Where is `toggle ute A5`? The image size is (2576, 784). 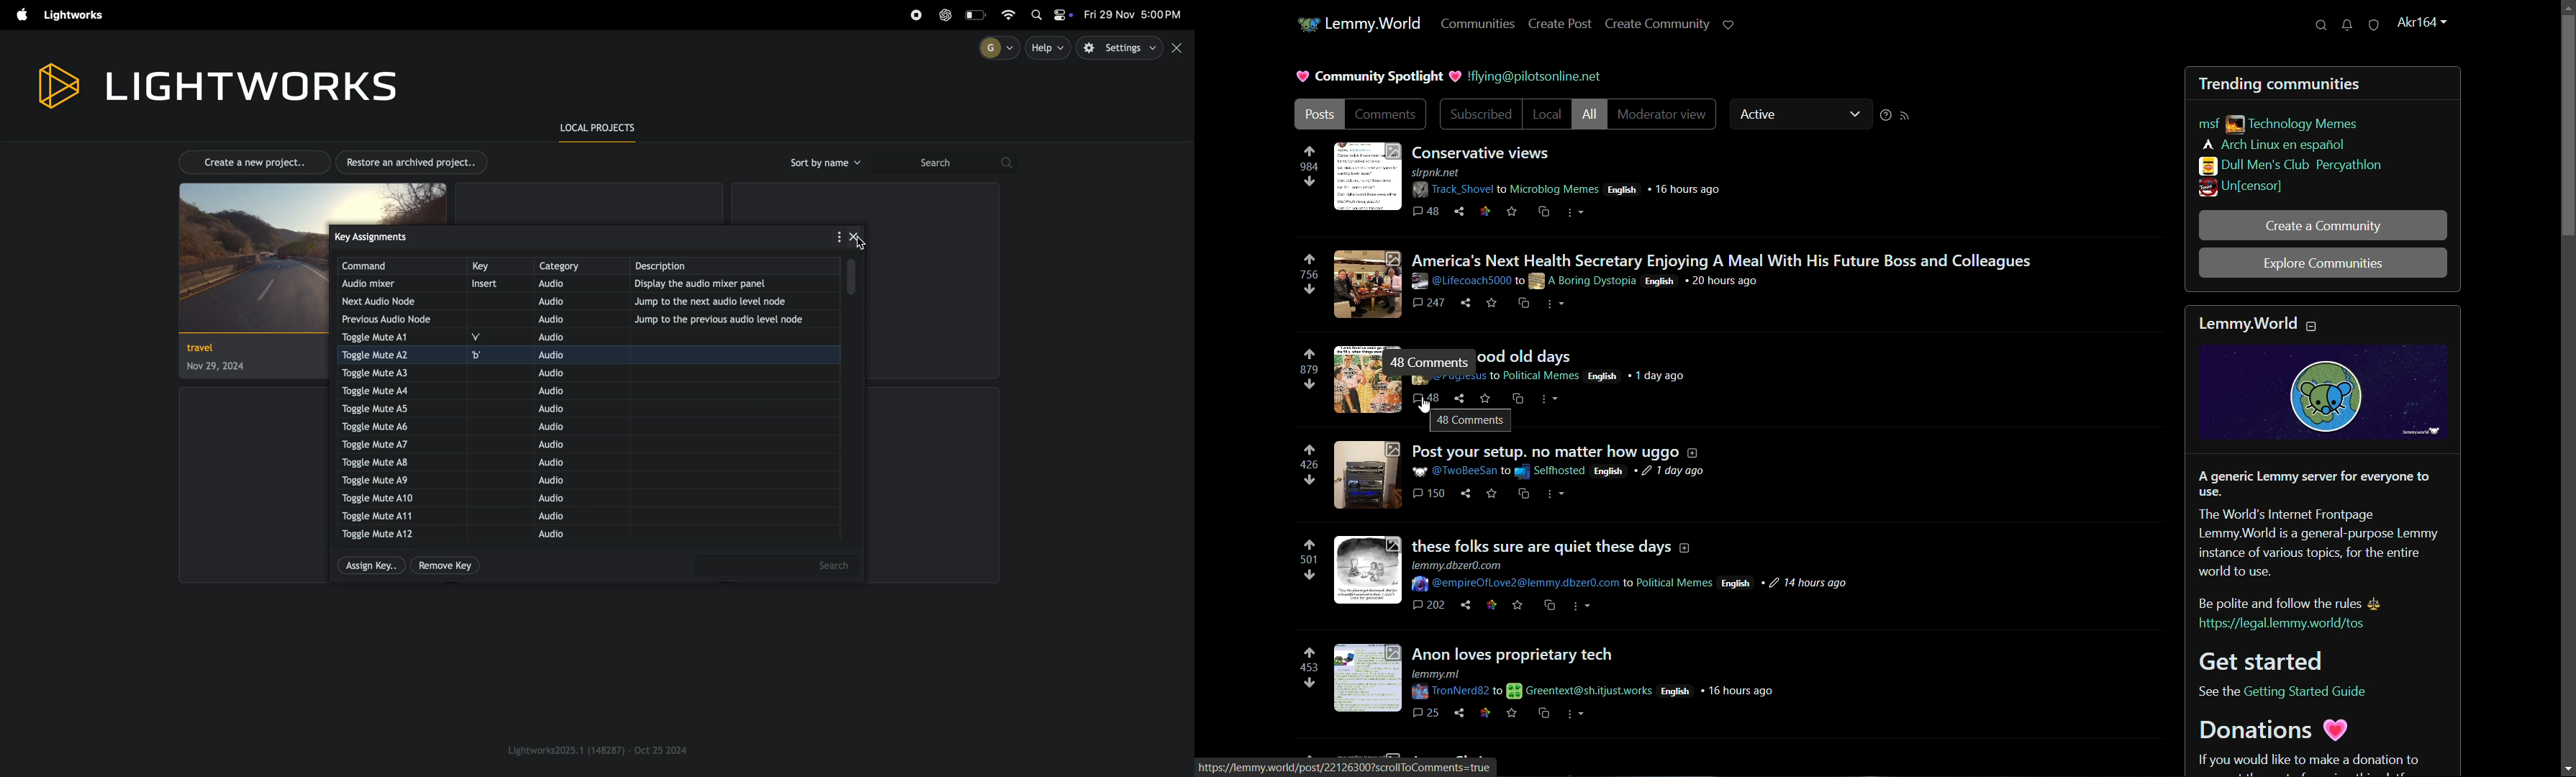
toggle ute A5 is located at coordinates (383, 408).